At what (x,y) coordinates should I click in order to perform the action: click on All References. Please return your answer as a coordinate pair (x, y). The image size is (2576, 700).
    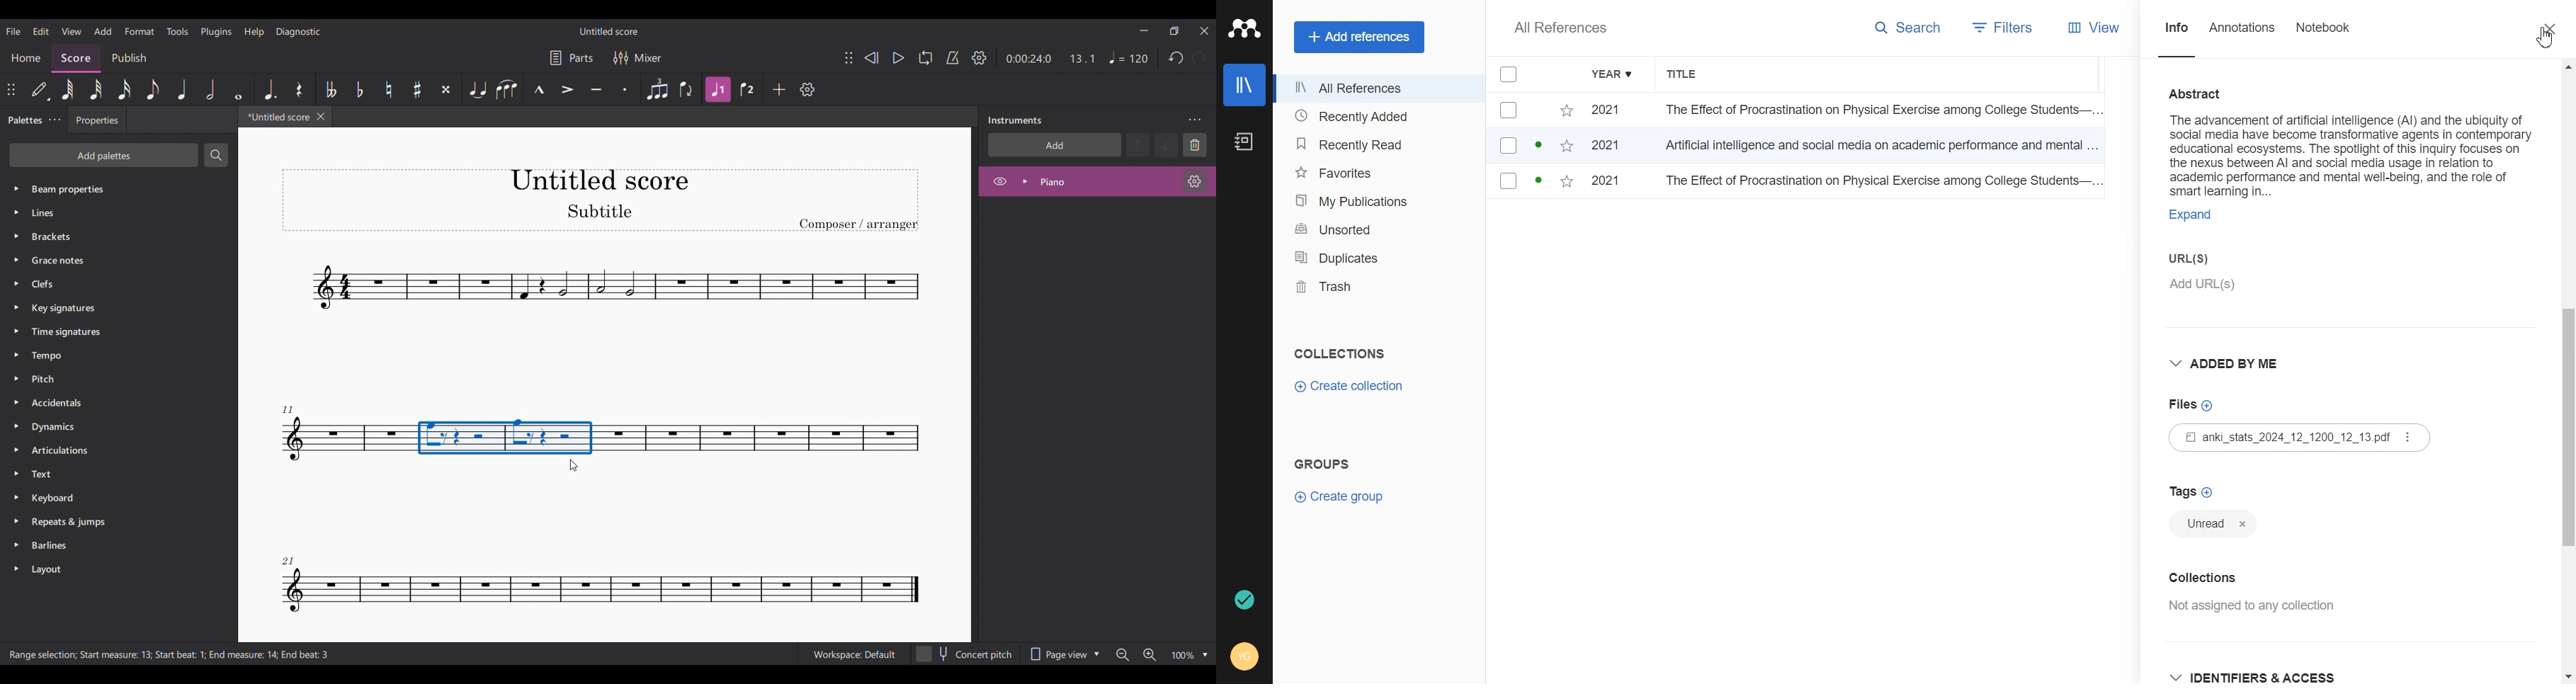
    Looking at the image, I should click on (1560, 28).